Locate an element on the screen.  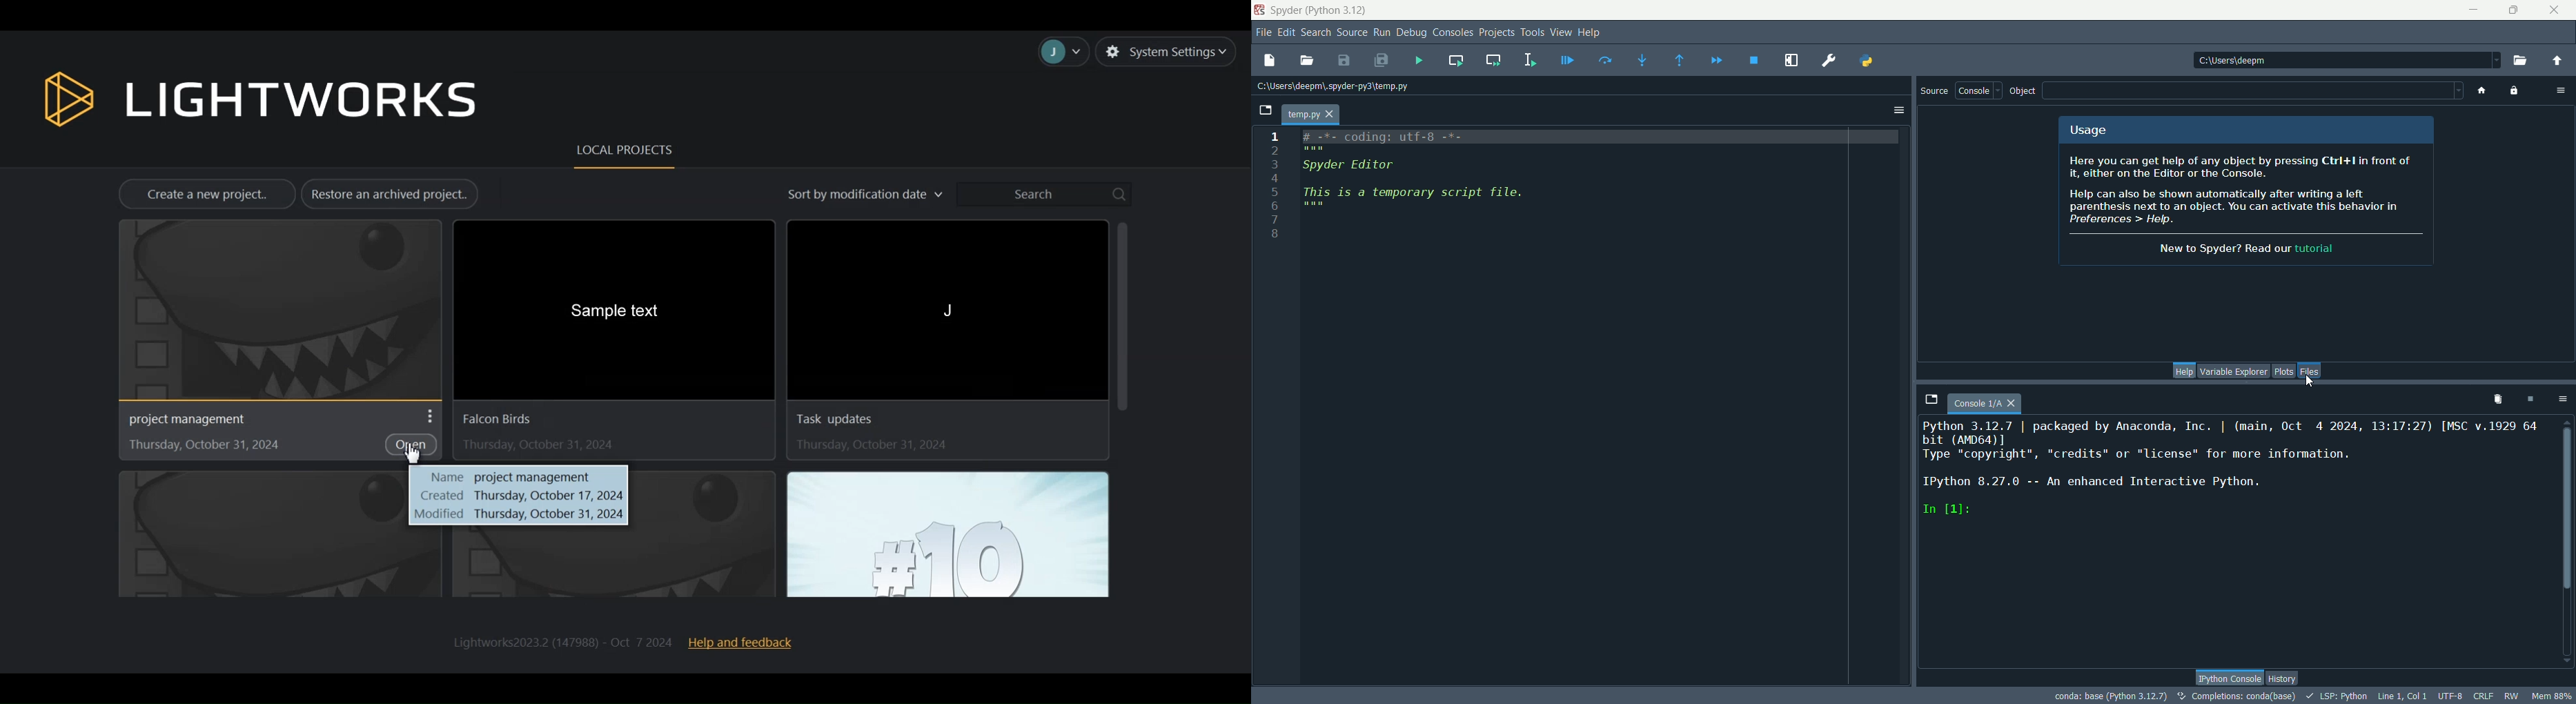
options is located at coordinates (2564, 398).